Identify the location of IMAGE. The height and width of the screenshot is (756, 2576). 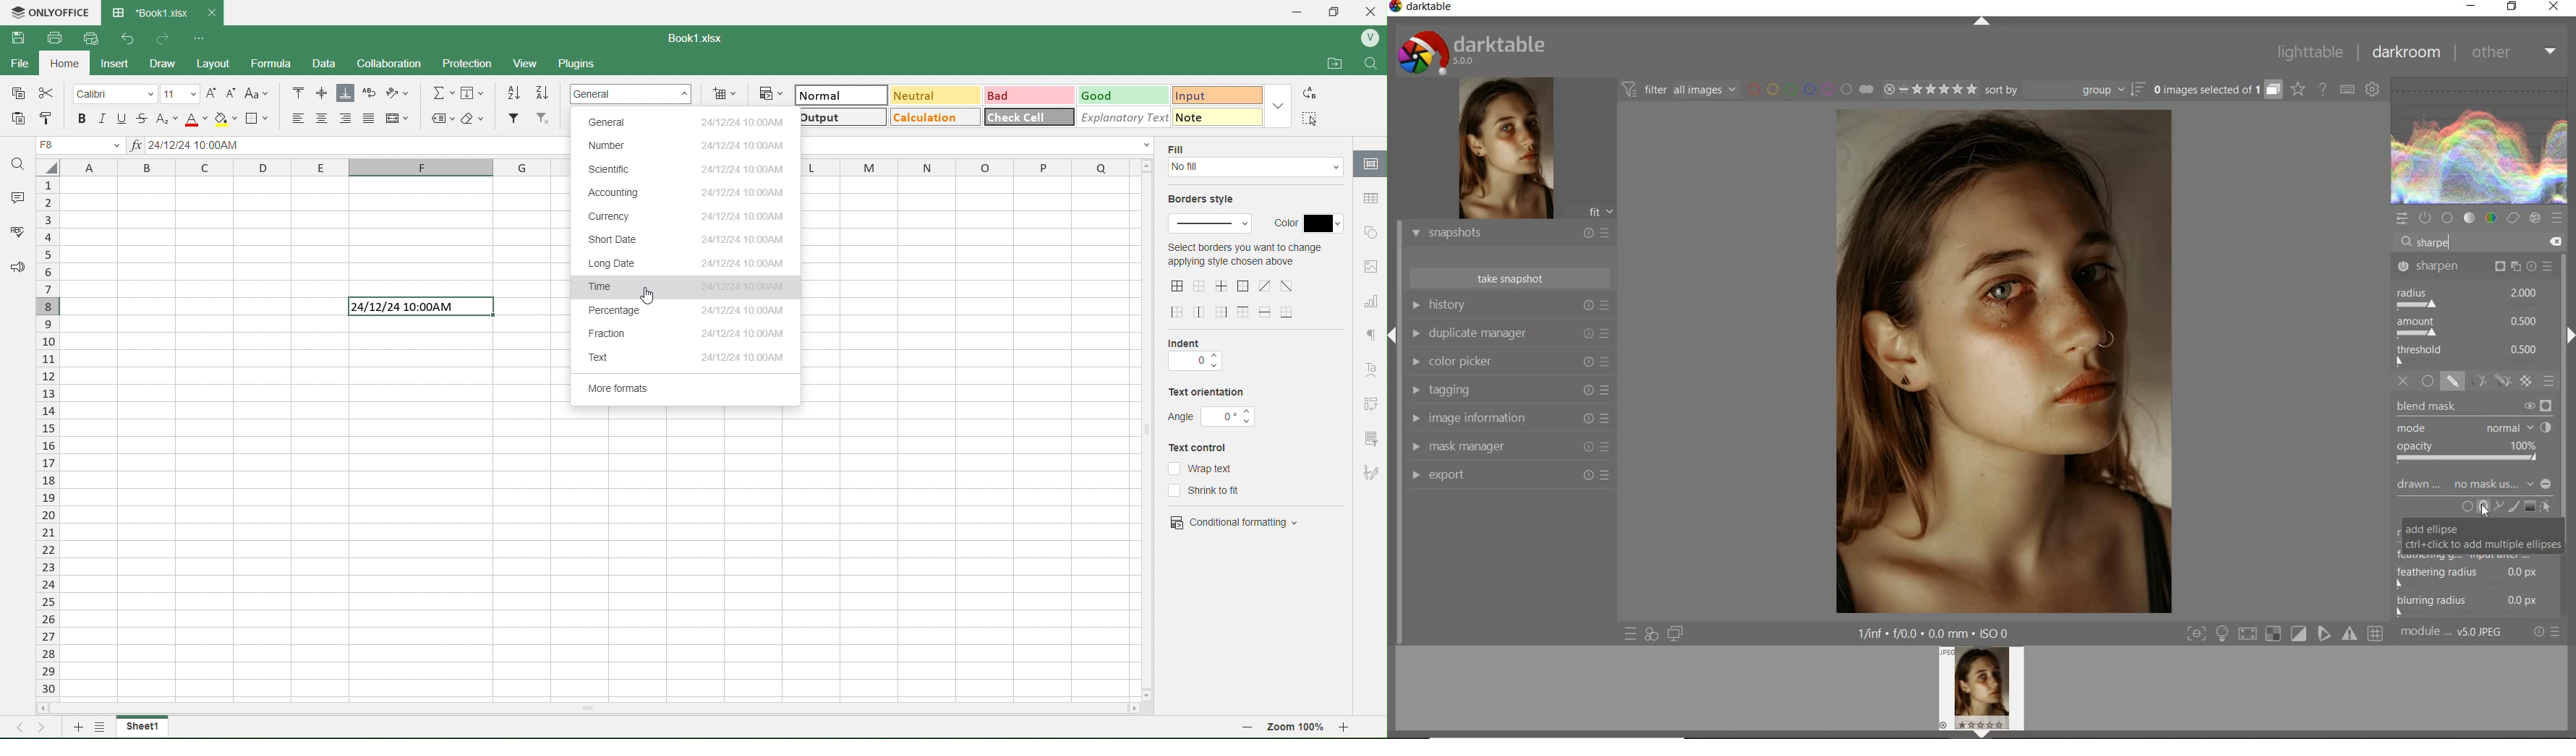
(1985, 690).